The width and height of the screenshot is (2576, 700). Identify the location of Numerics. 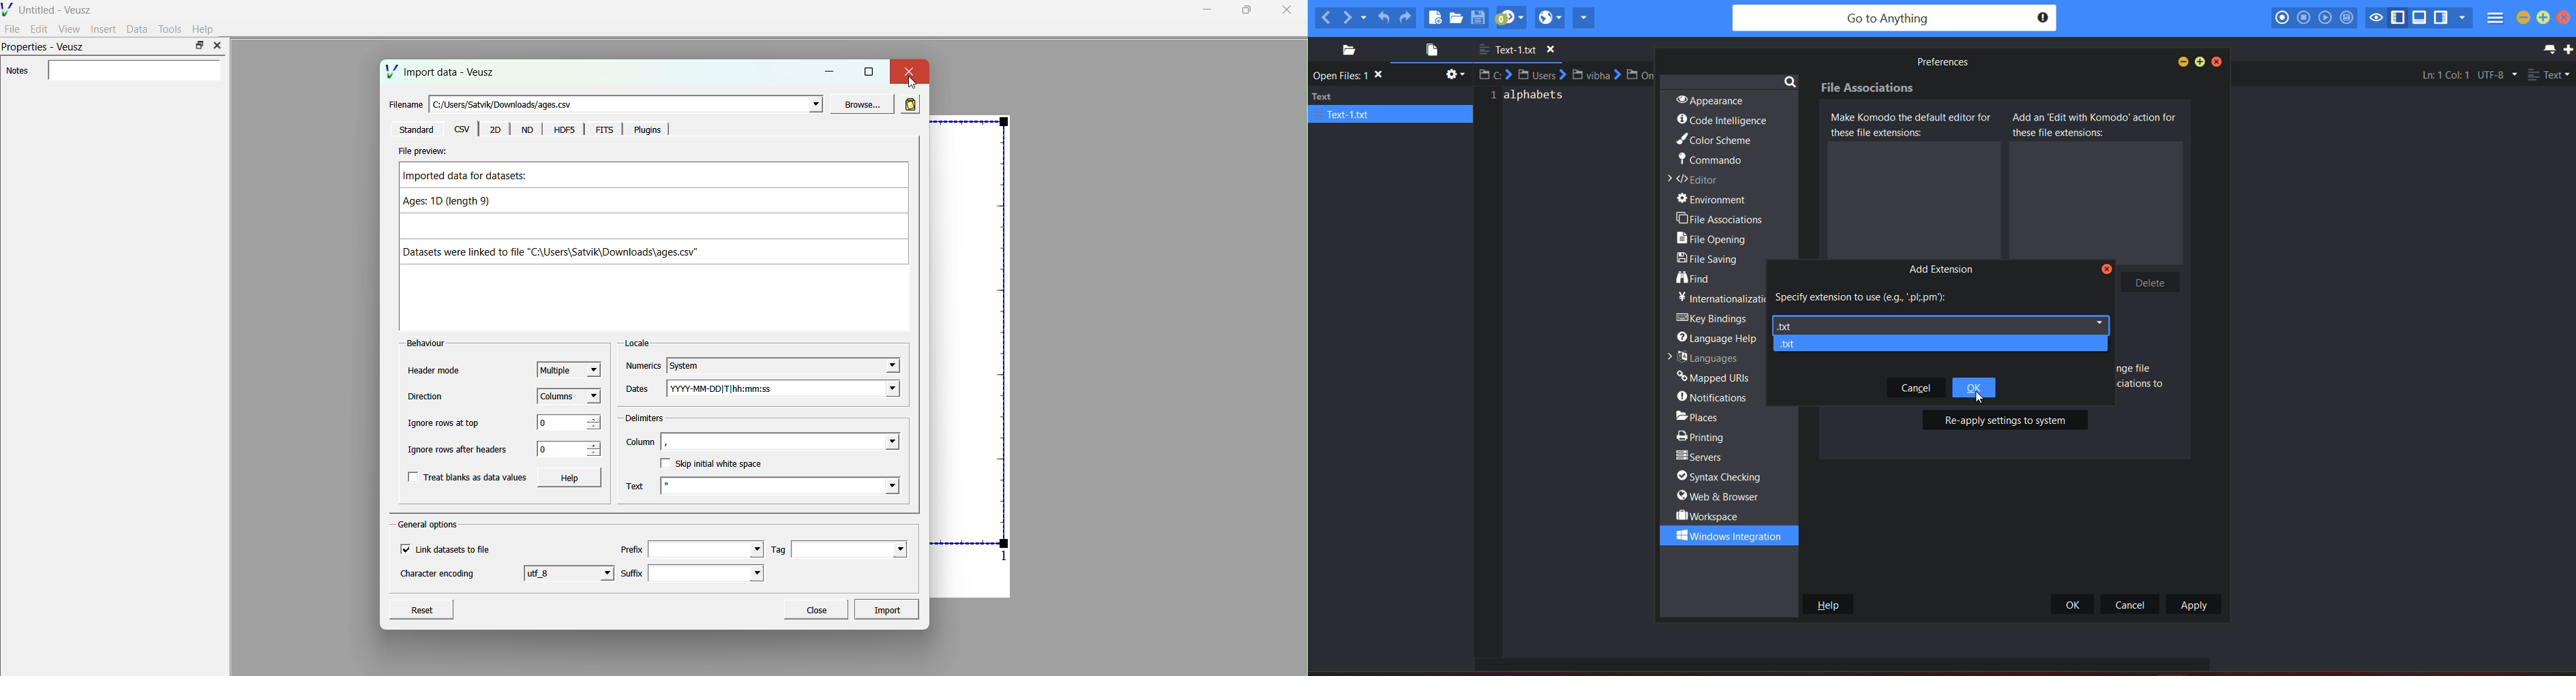
(643, 367).